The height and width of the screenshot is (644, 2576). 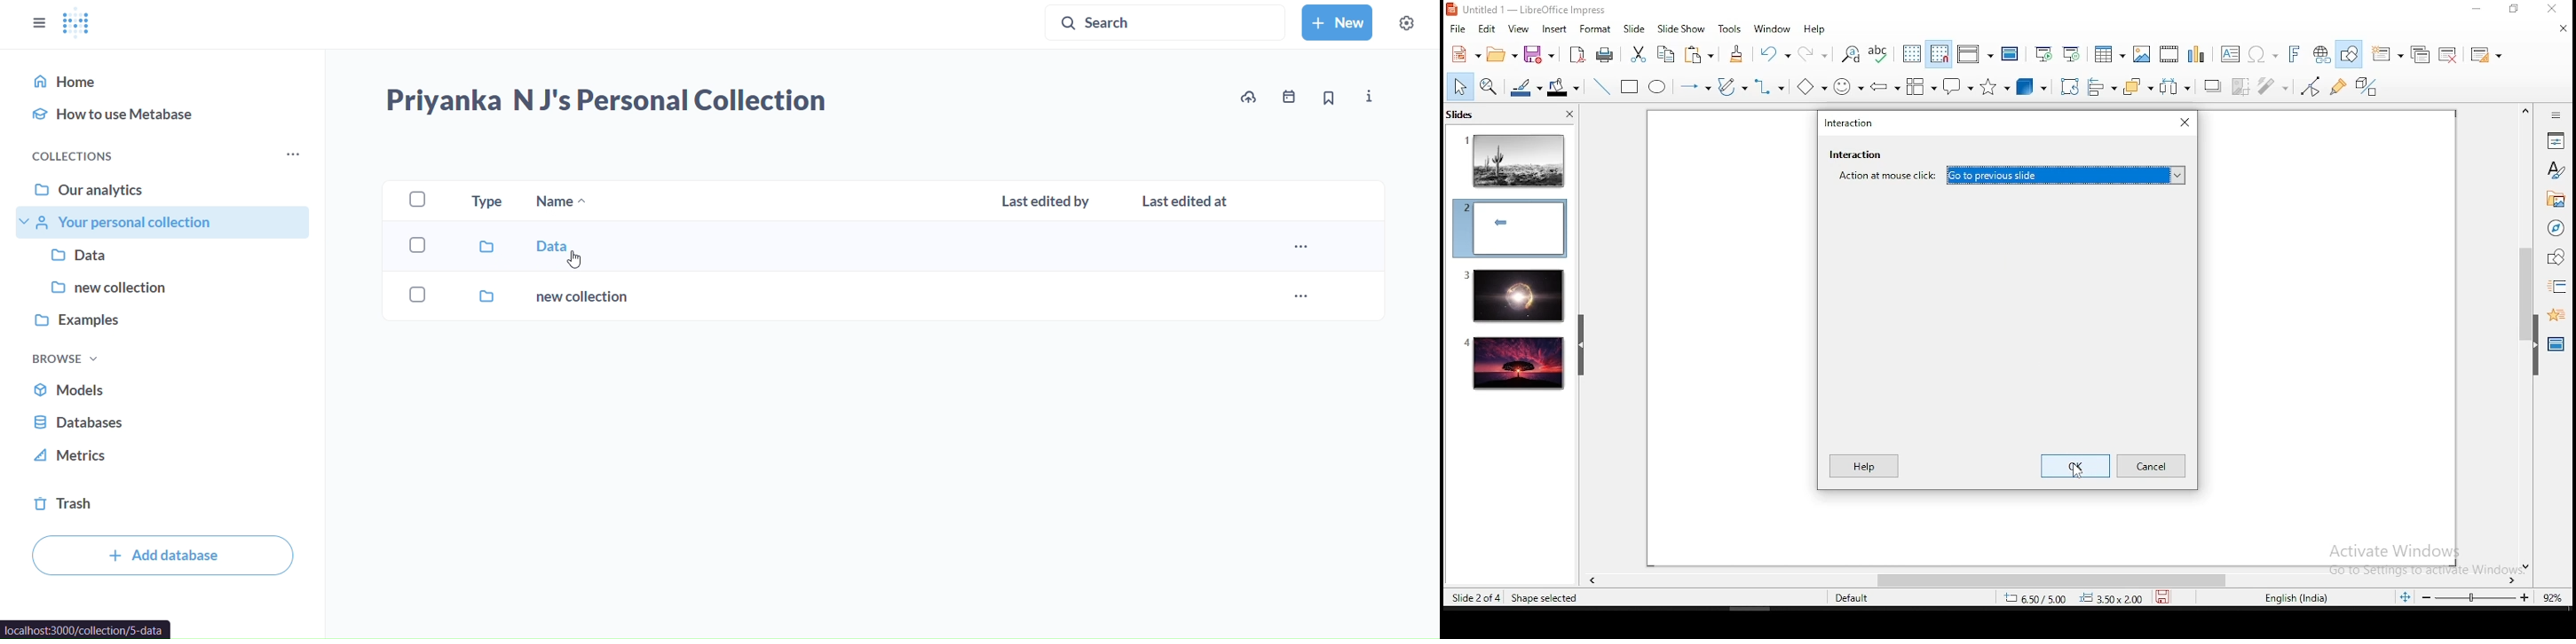 What do you see at coordinates (2043, 54) in the screenshot?
I see `start from first slide` at bounding box center [2043, 54].